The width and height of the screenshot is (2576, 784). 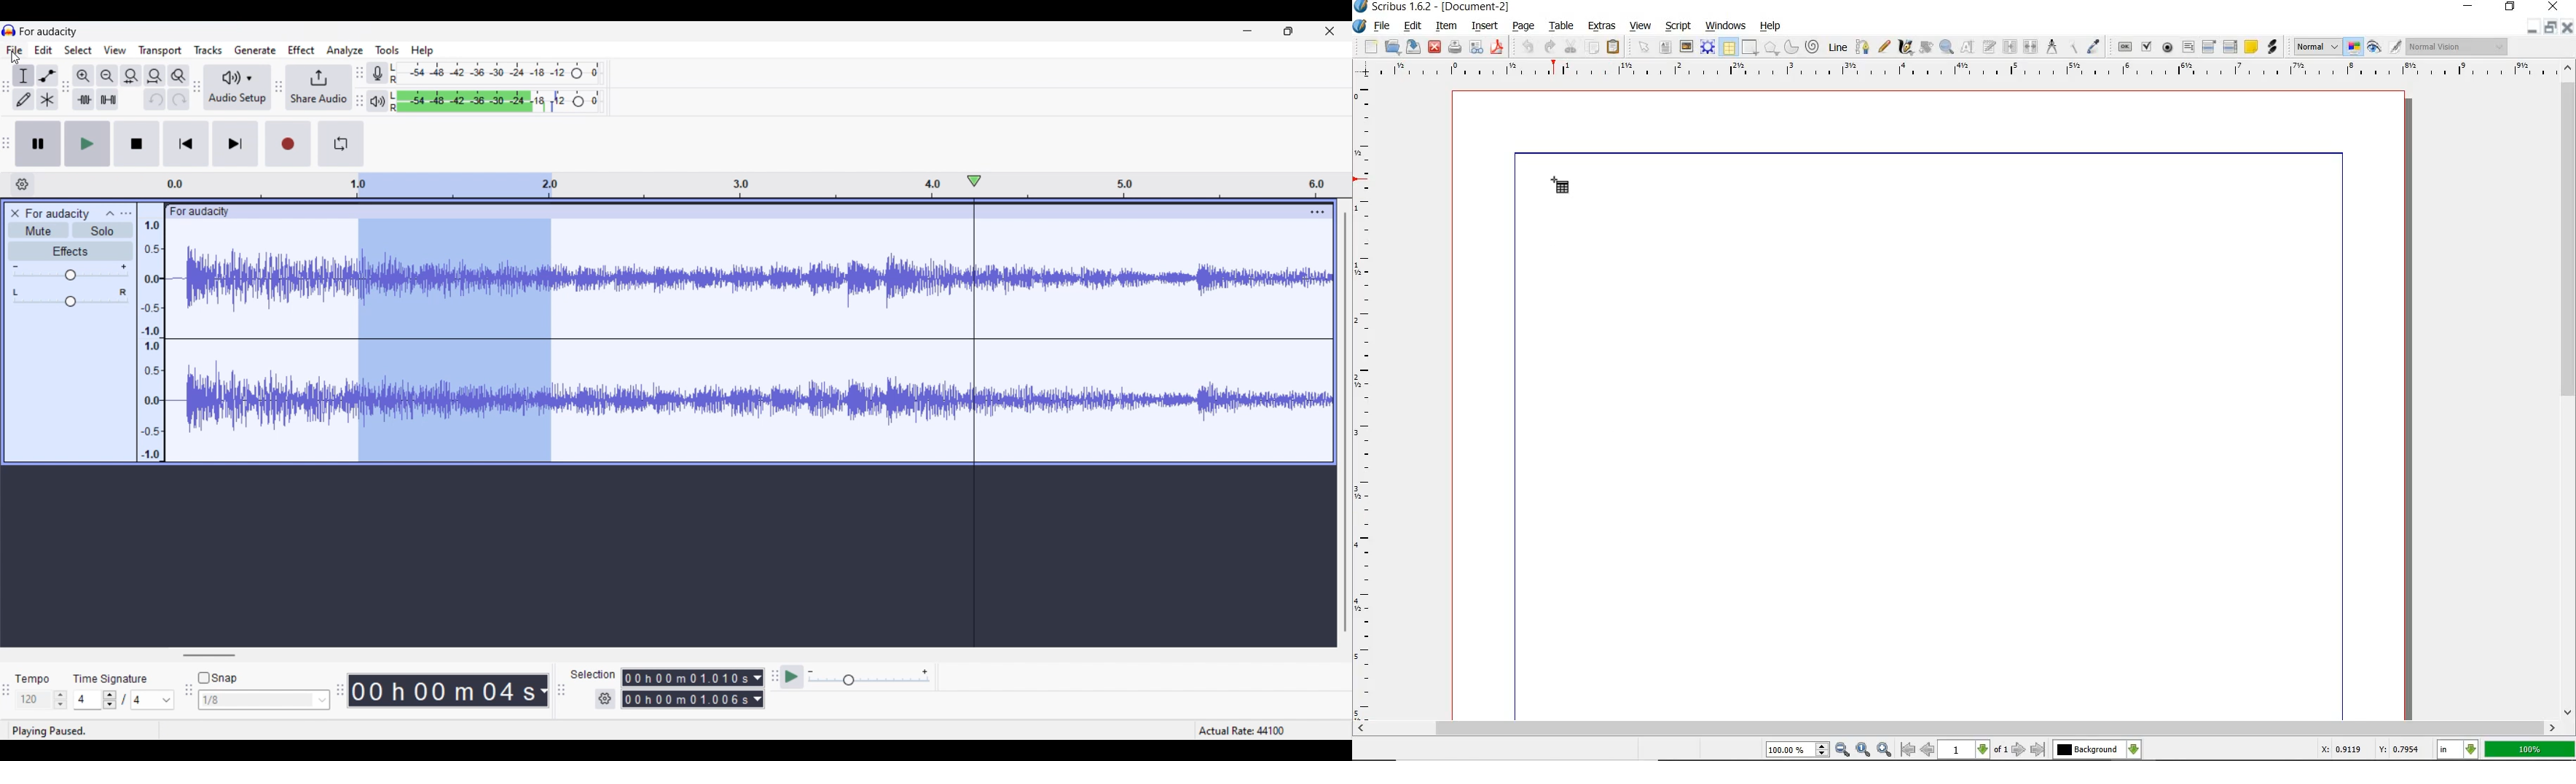 I want to click on Playback speed scale, so click(x=868, y=677).